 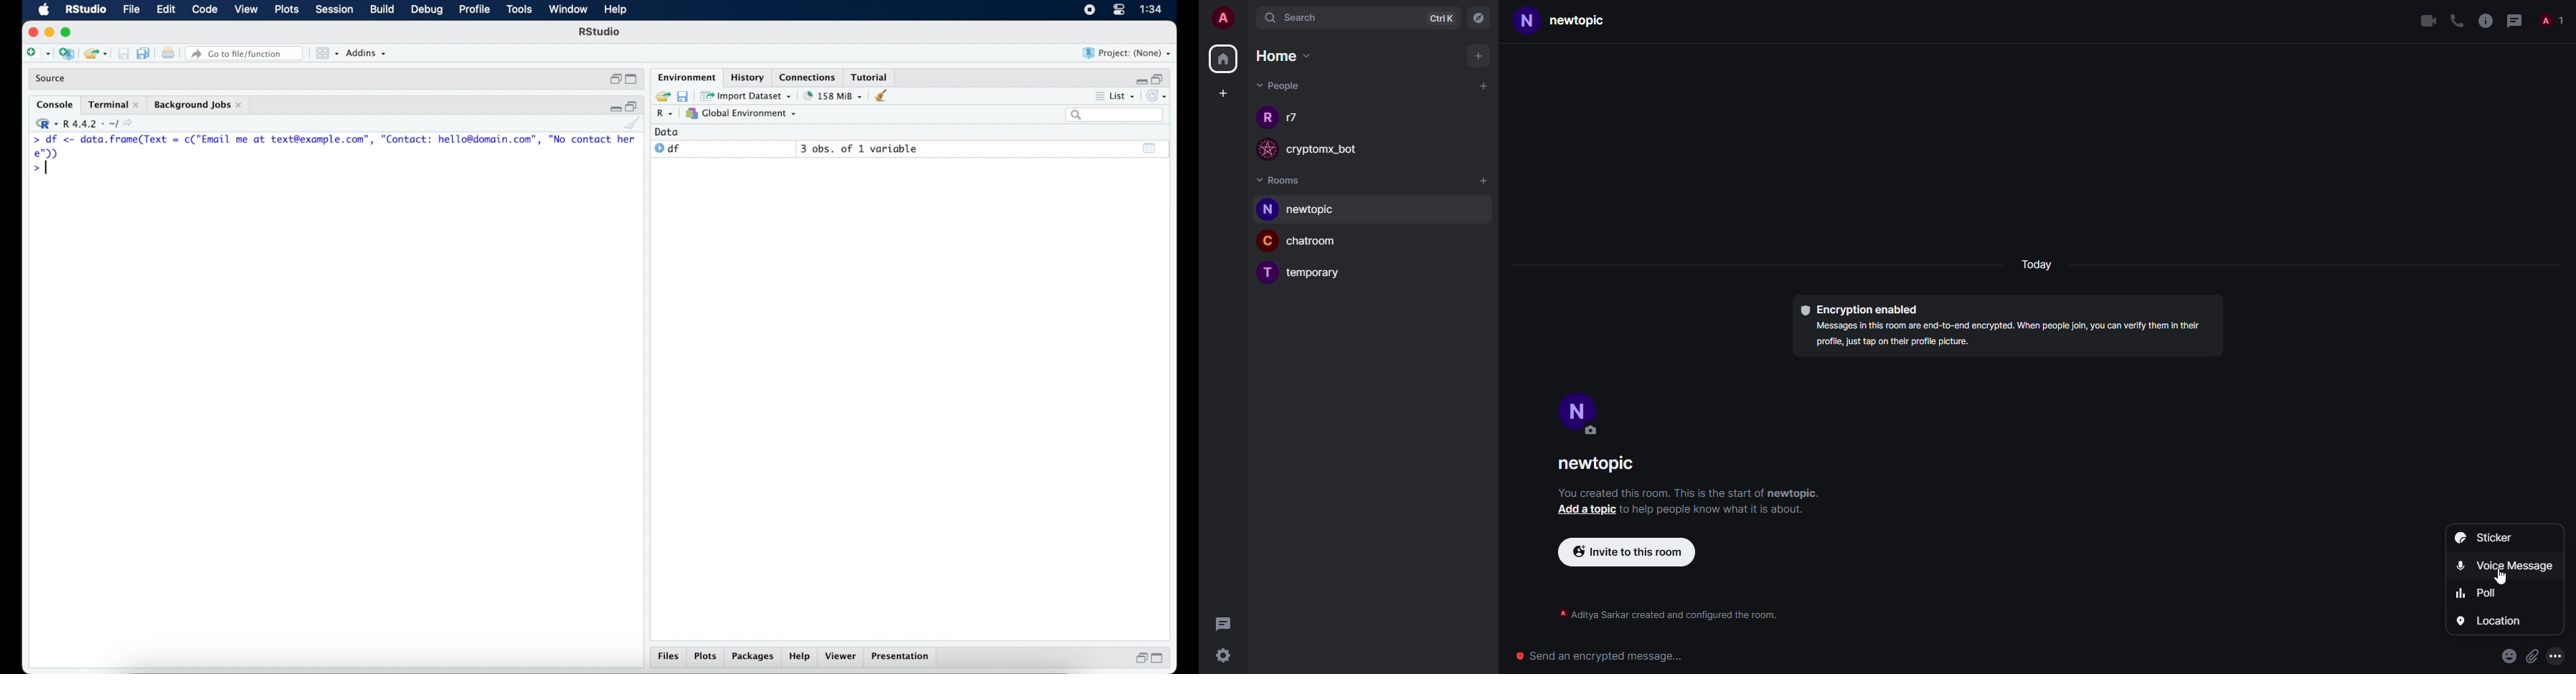 I want to click on background jobs, so click(x=200, y=105).